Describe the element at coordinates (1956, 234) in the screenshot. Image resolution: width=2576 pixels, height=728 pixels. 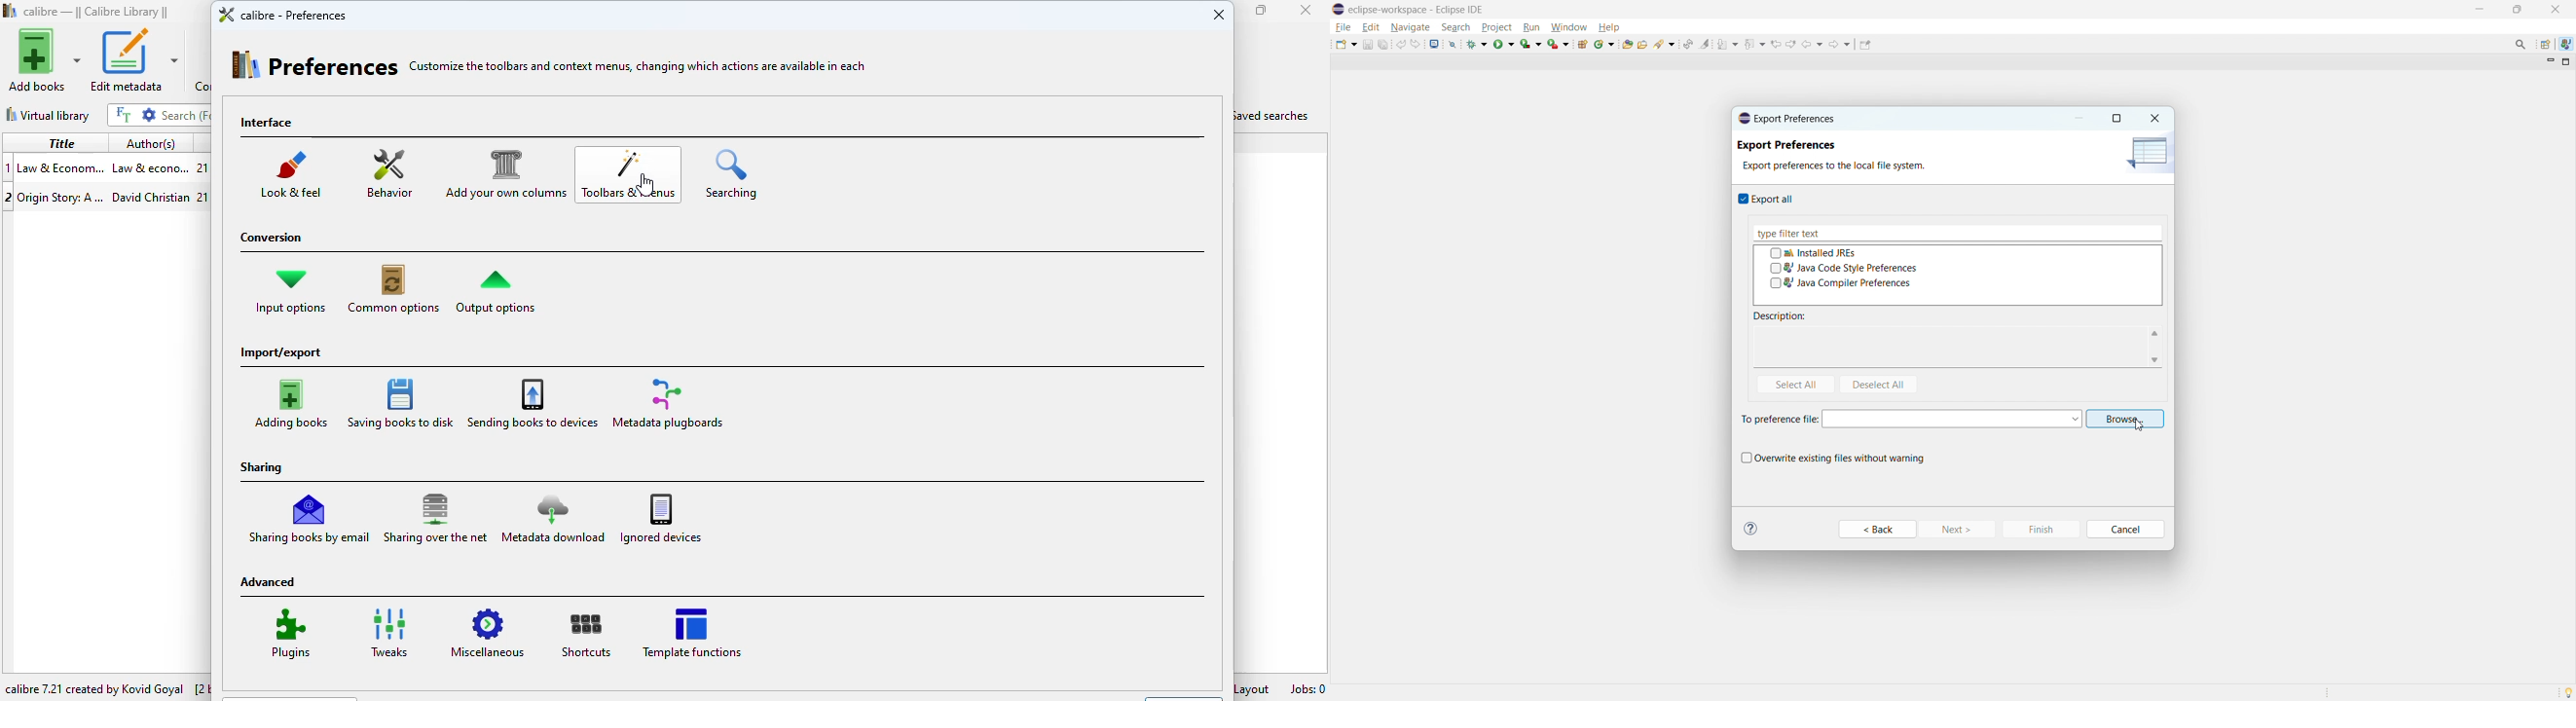
I see `type filter text` at that location.